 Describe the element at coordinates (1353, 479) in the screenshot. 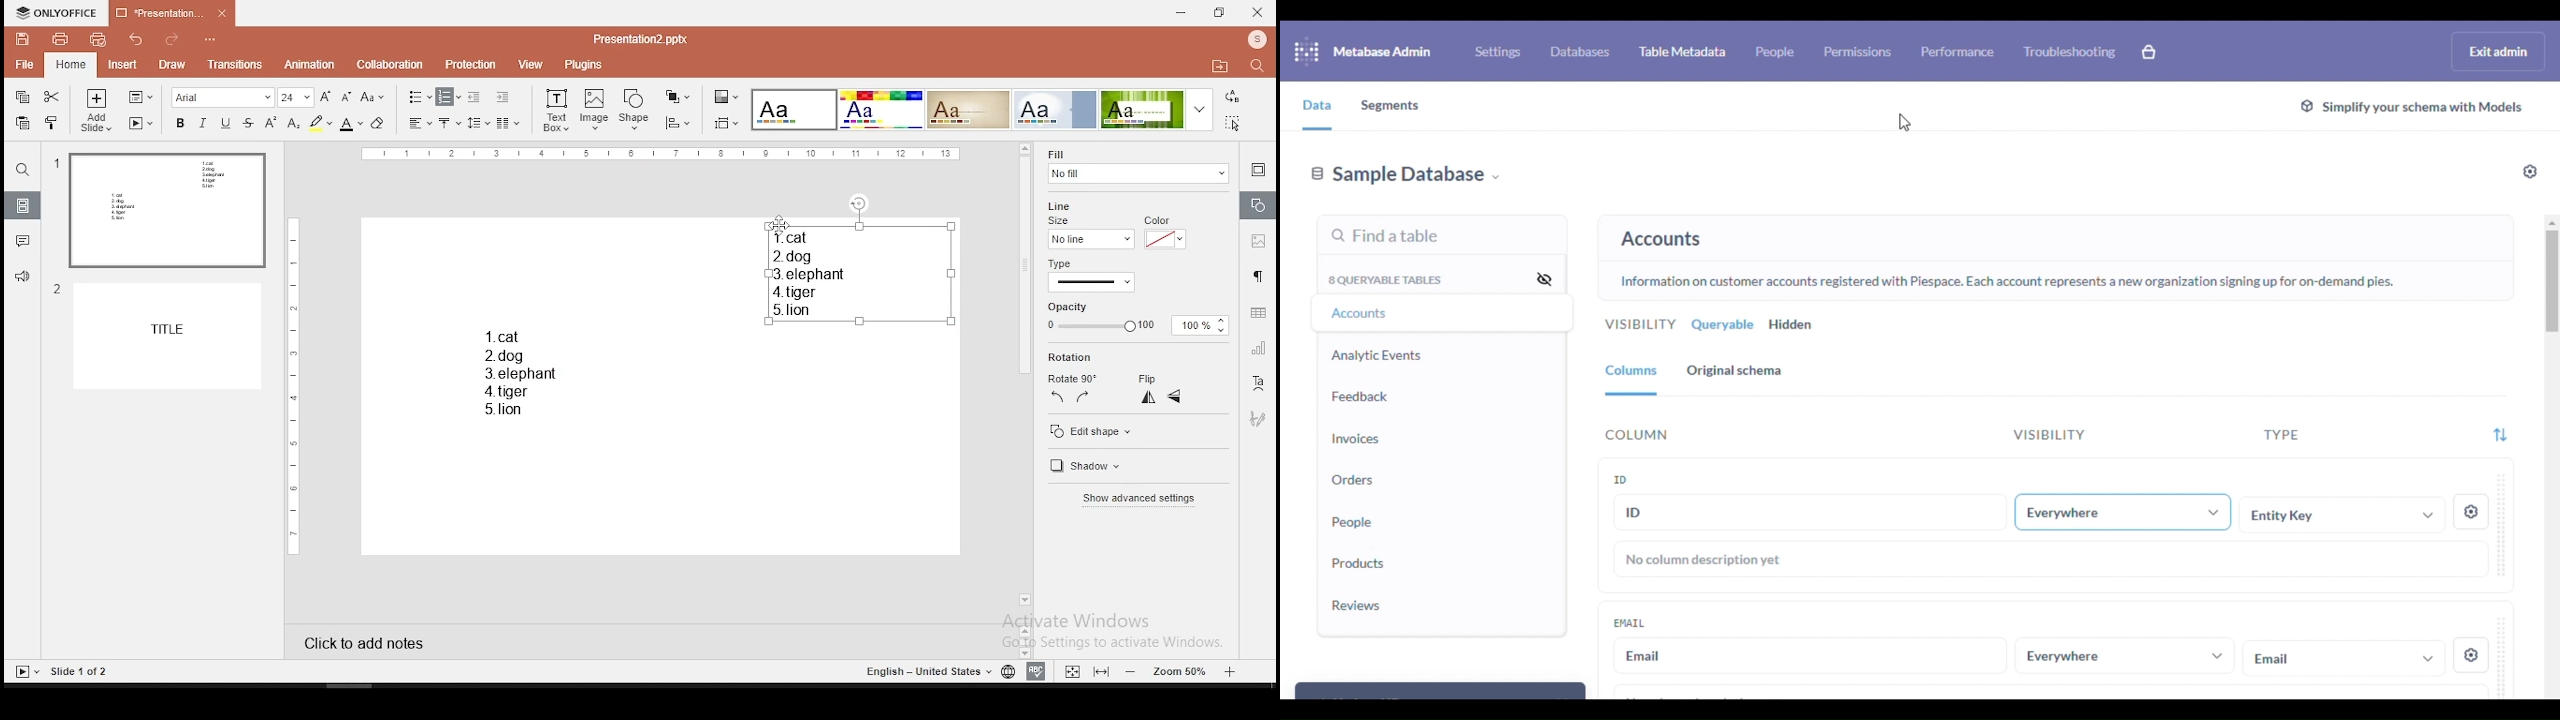

I see `orders` at that location.